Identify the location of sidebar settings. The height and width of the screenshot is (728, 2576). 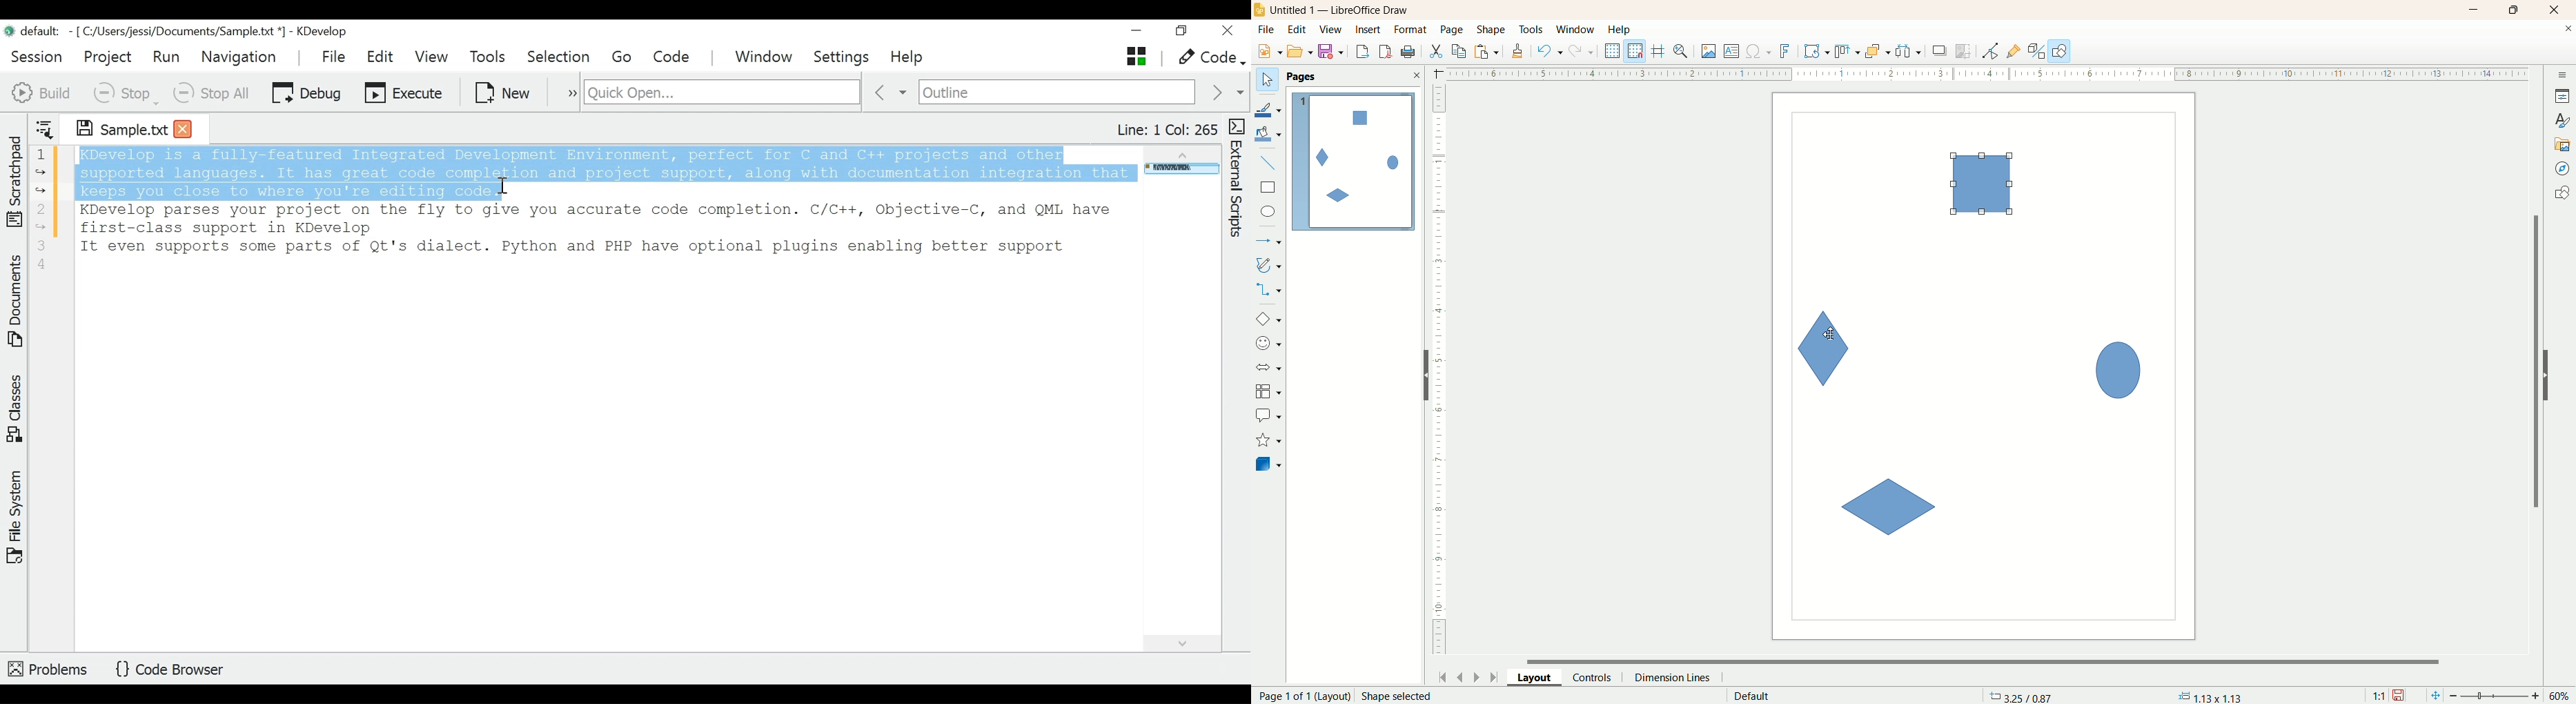
(2563, 73).